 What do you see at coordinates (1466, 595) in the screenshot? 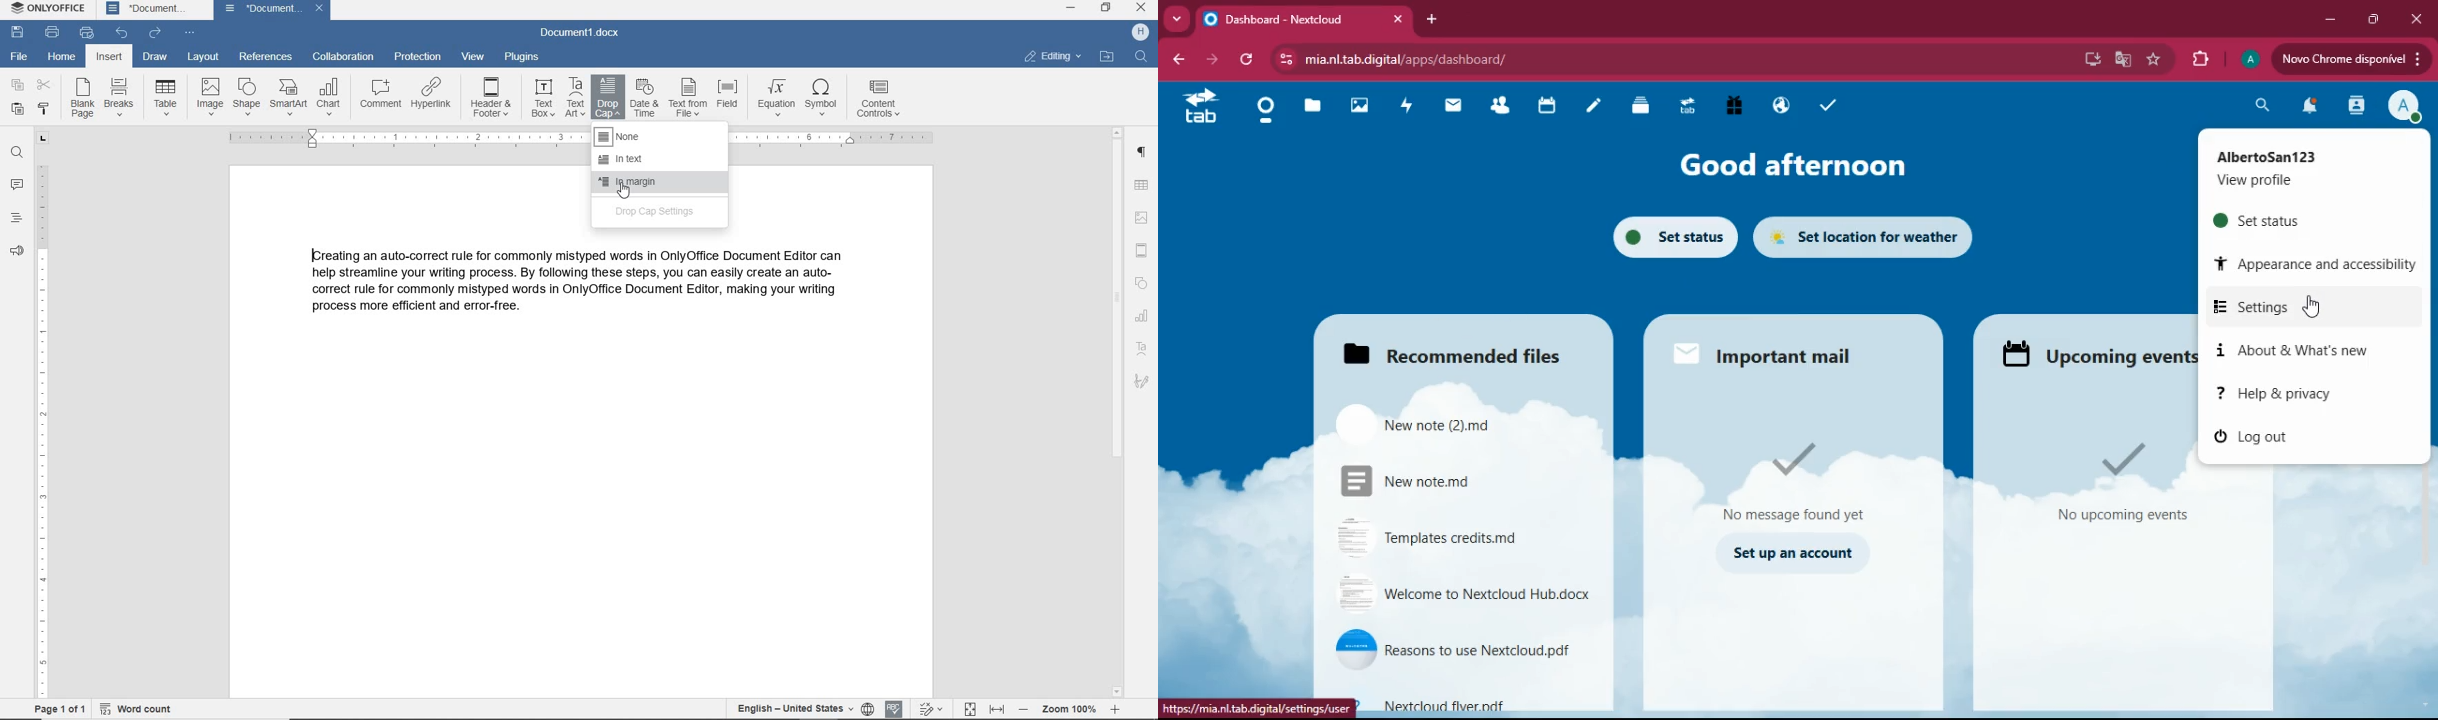
I see `file` at bounding box center [1466, 595].